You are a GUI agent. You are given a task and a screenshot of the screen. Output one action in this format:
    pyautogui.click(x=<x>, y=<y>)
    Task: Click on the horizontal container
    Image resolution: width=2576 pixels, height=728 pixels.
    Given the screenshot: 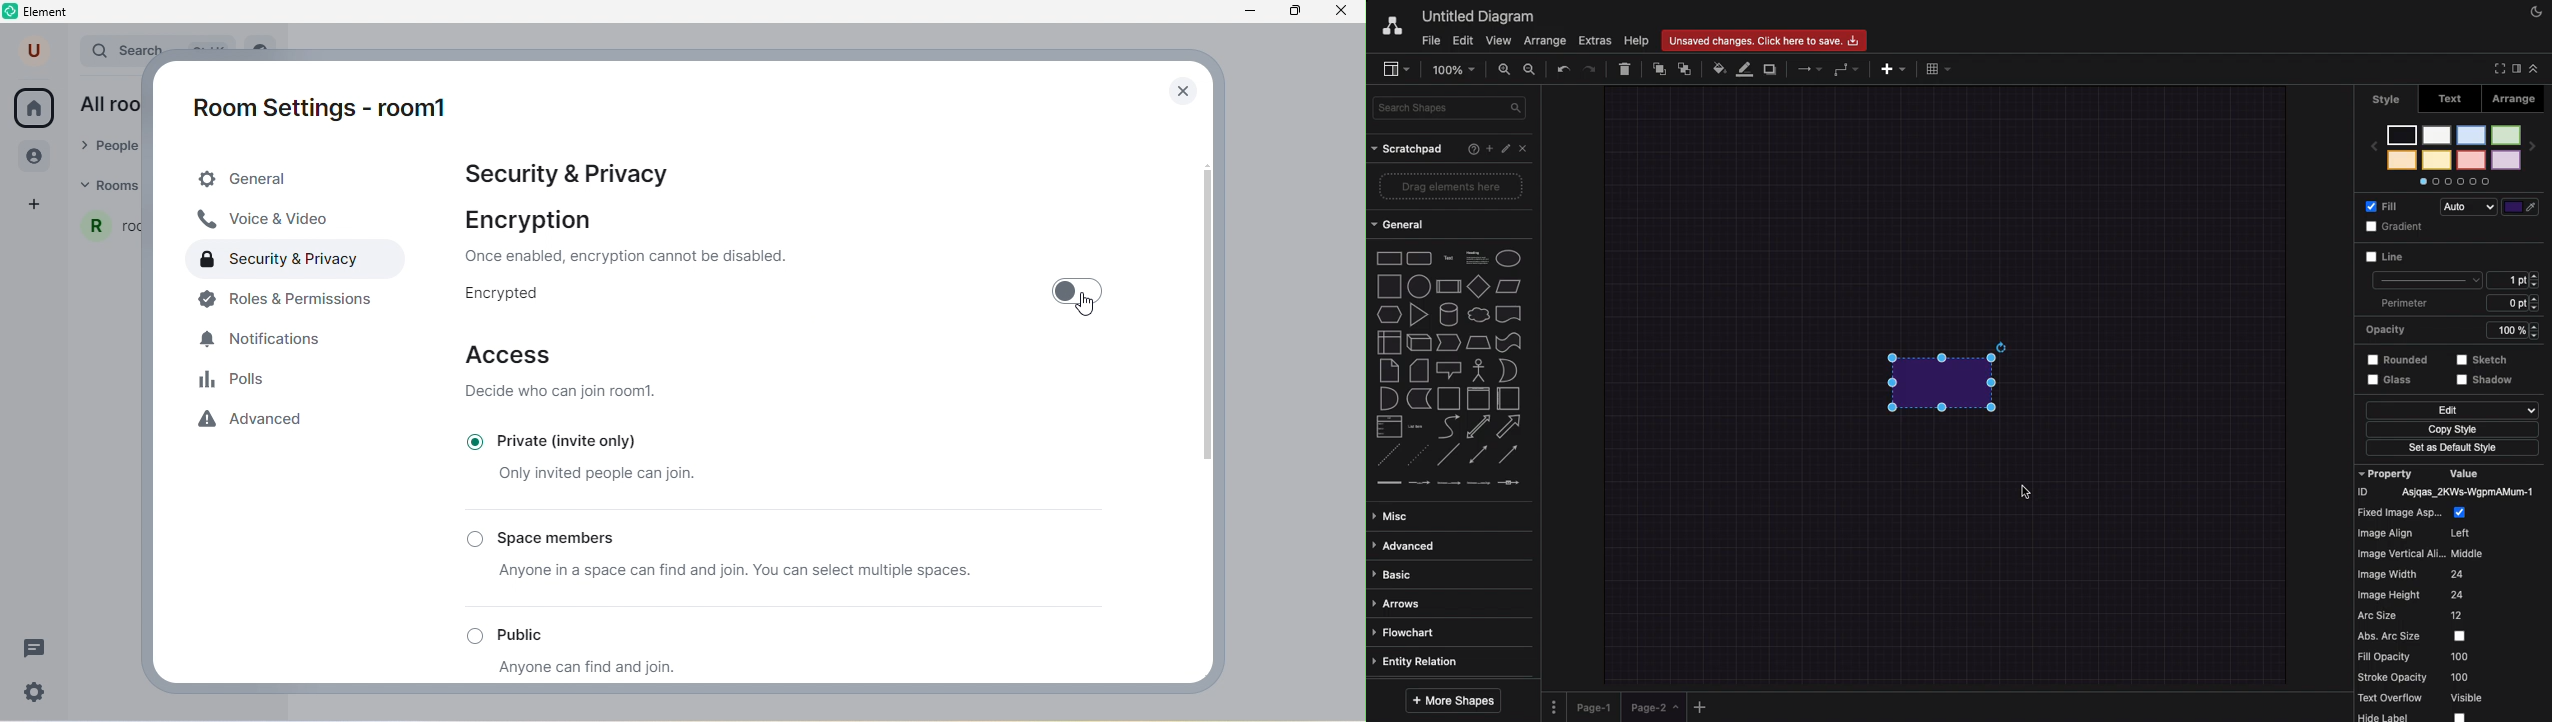 What is the action you would take?
    pyautogui.click(x=1507, y=399)
    